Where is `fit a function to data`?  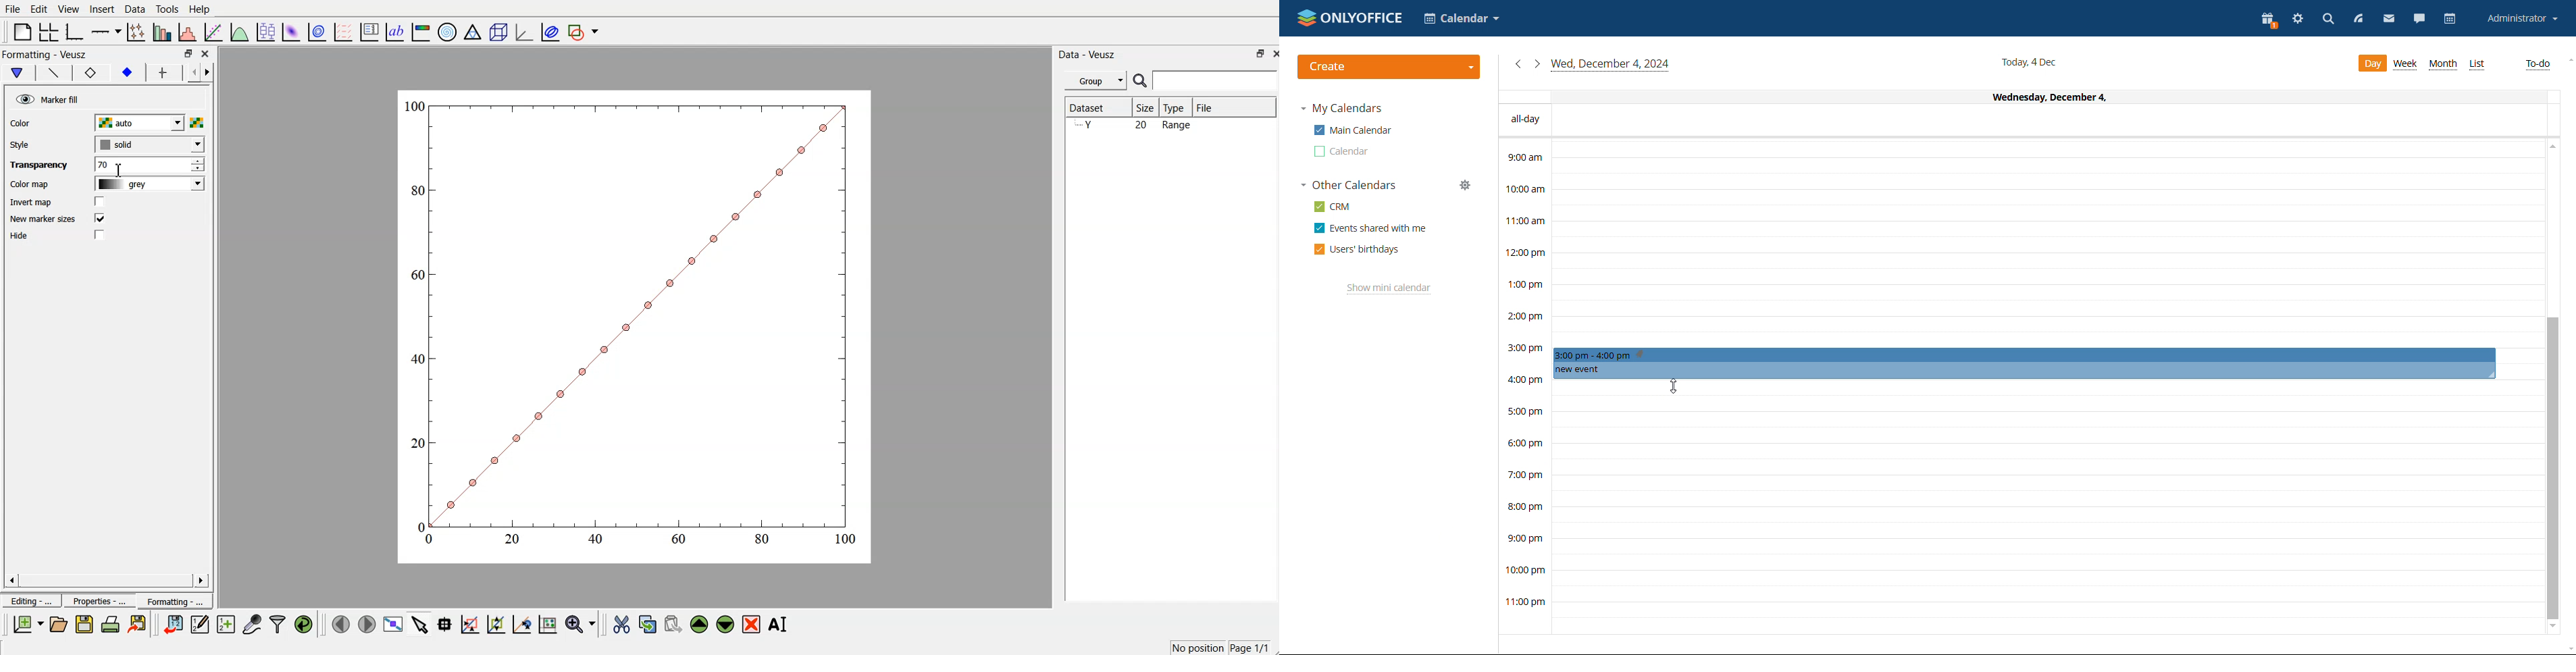
fit a function to data is located at coordinates (214, 31).